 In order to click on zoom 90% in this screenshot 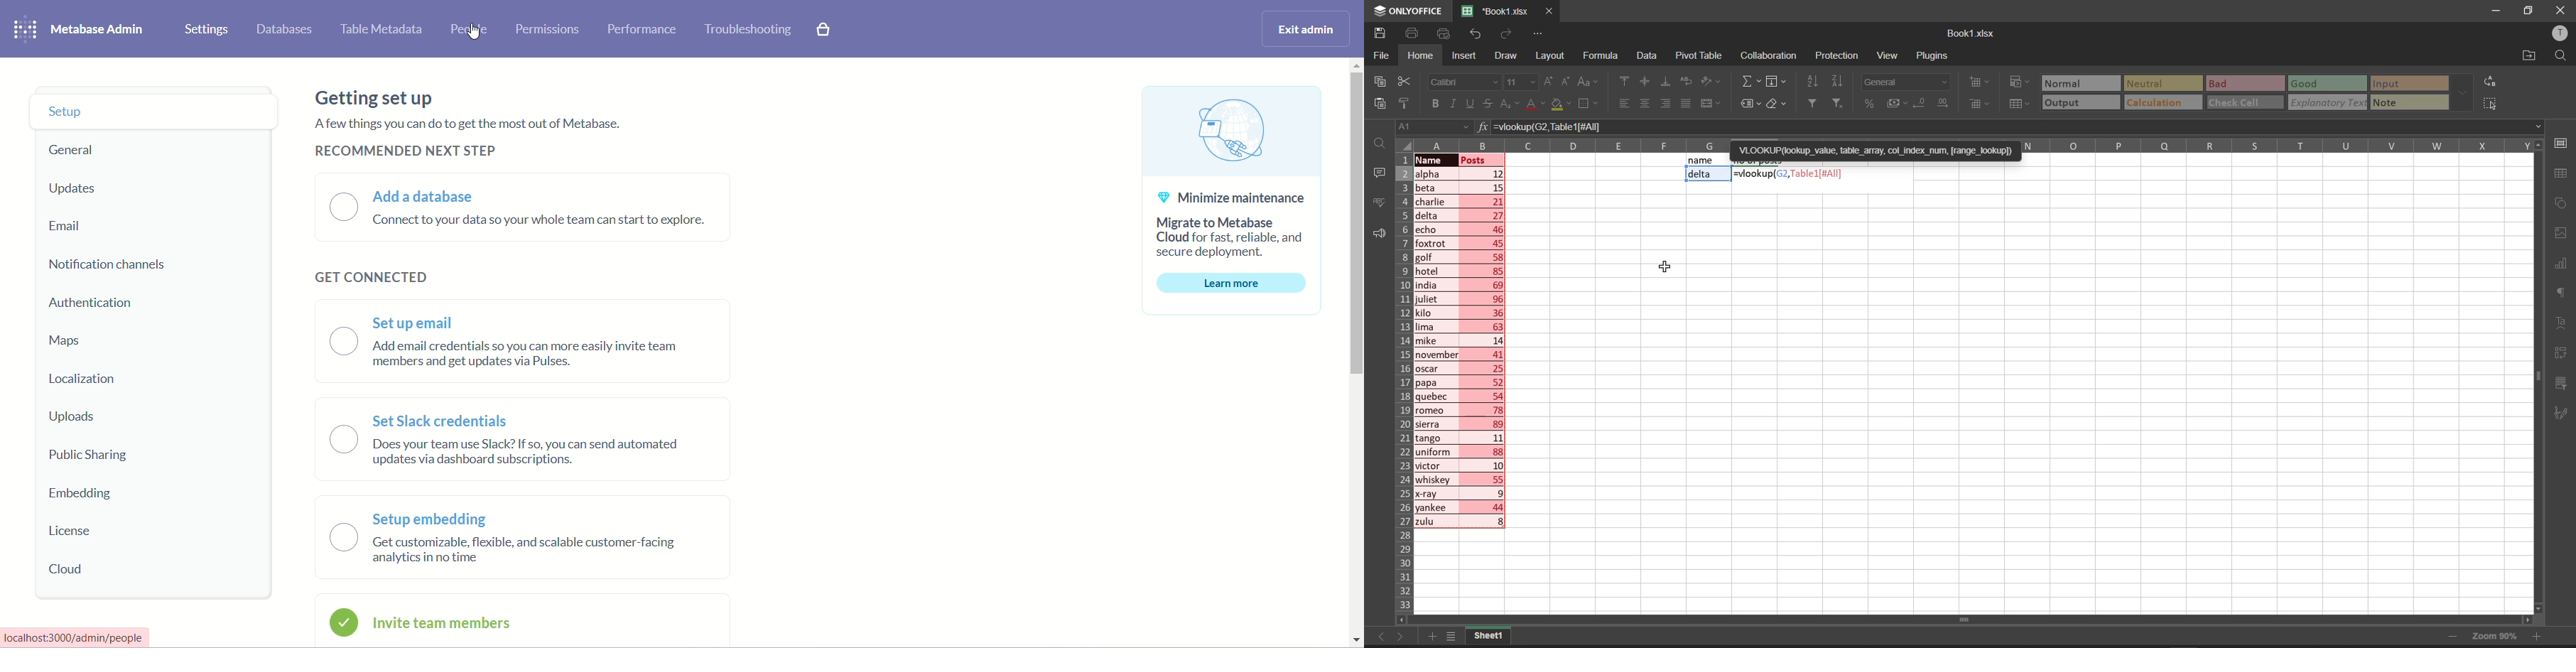, I will do `click(2494, 636)`.